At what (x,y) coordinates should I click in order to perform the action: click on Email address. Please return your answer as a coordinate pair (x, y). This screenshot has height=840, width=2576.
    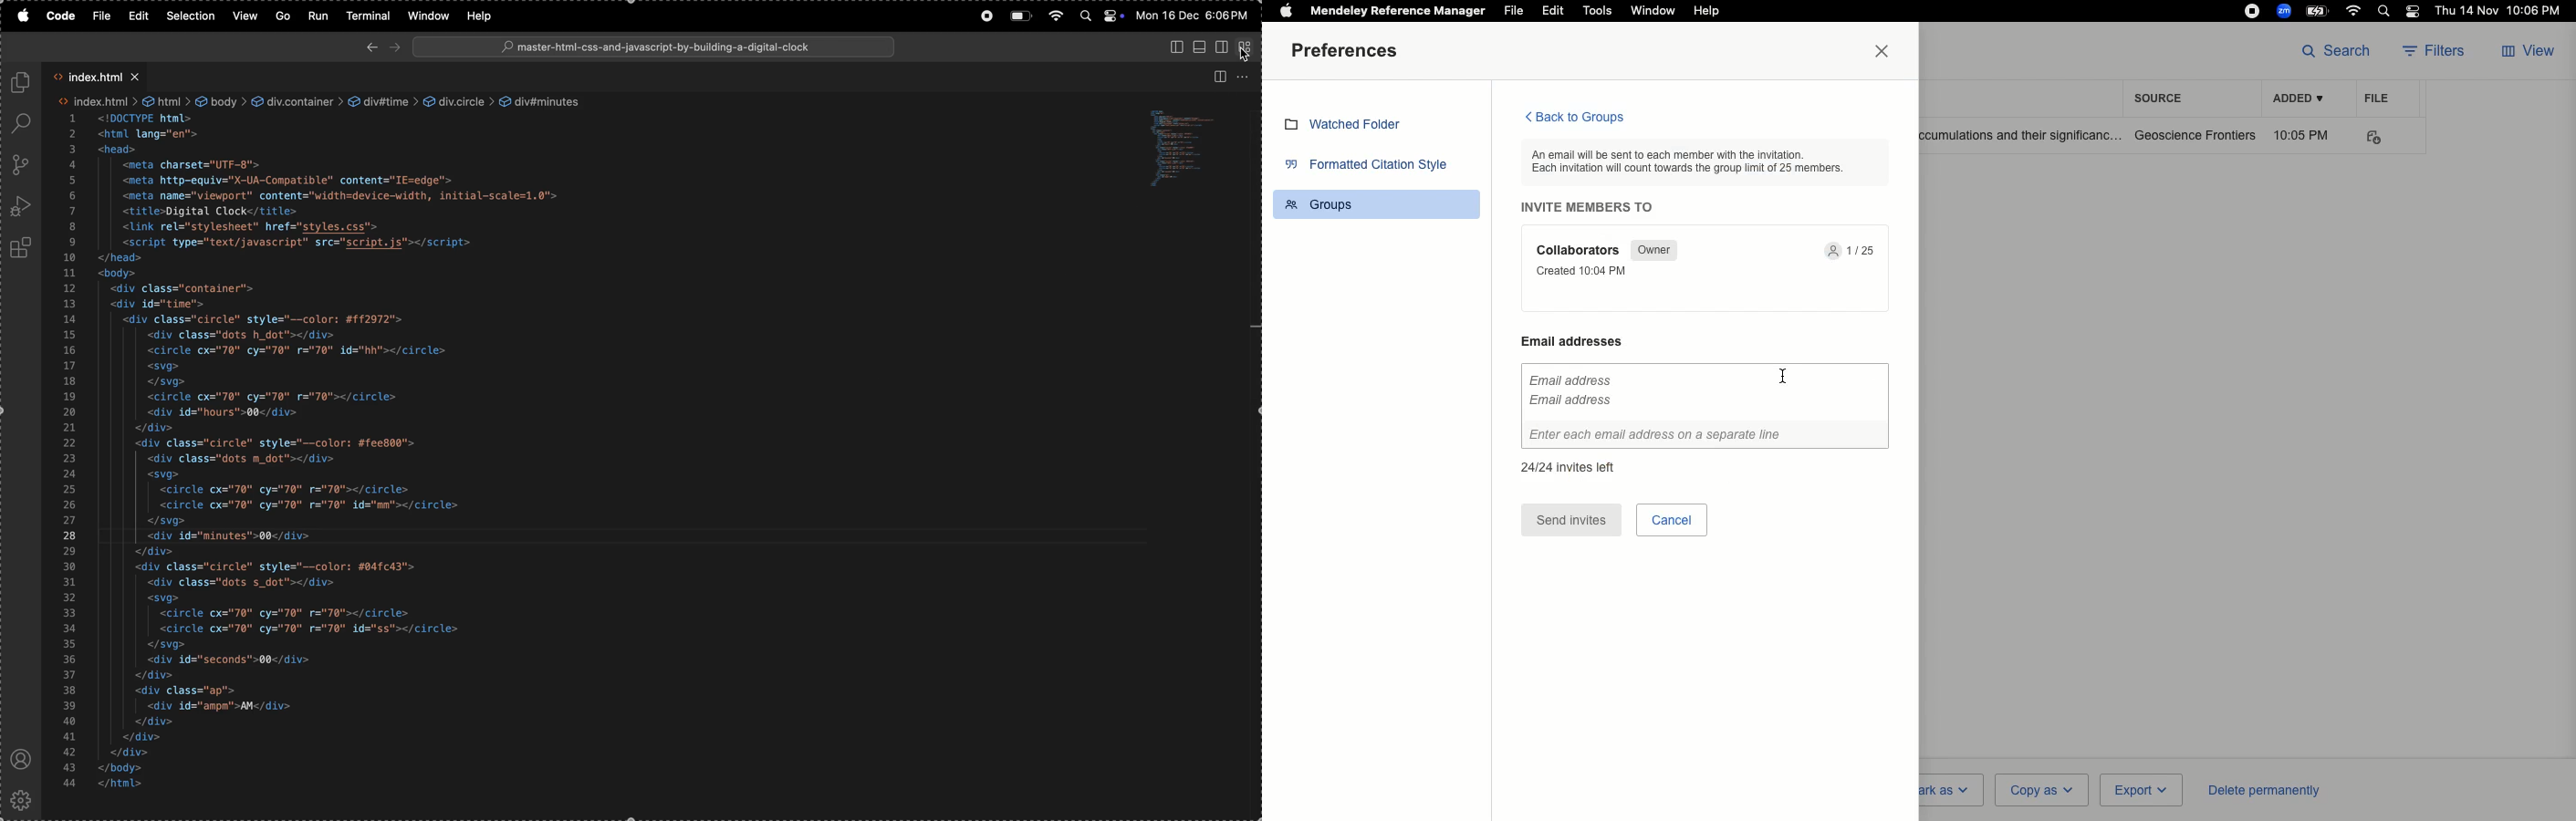
    Looking at the image, I should click on (1581, 341).